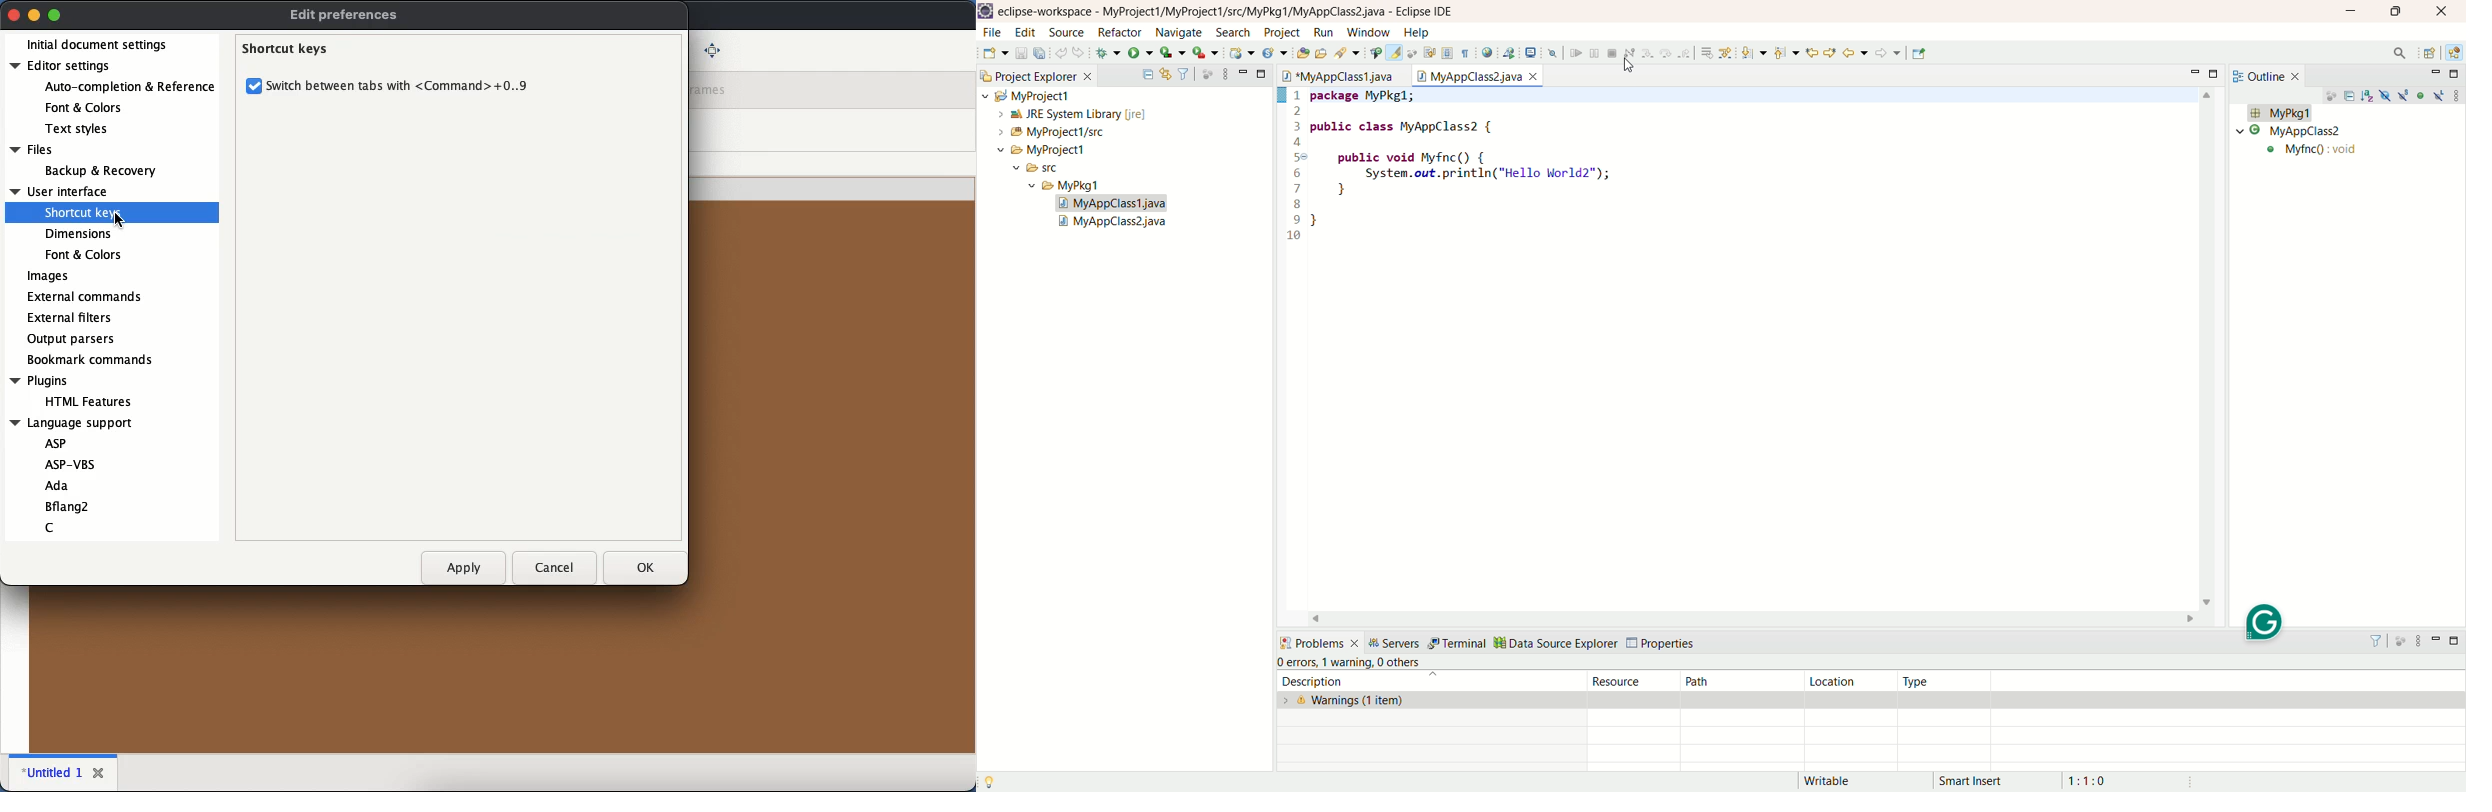 The height and width of the screenshot is (812, 2492). What do you see at coordinates (1396, 53) in the screenshot?
I see `toggle mark occurrences` at bounding box center [1396, 53].